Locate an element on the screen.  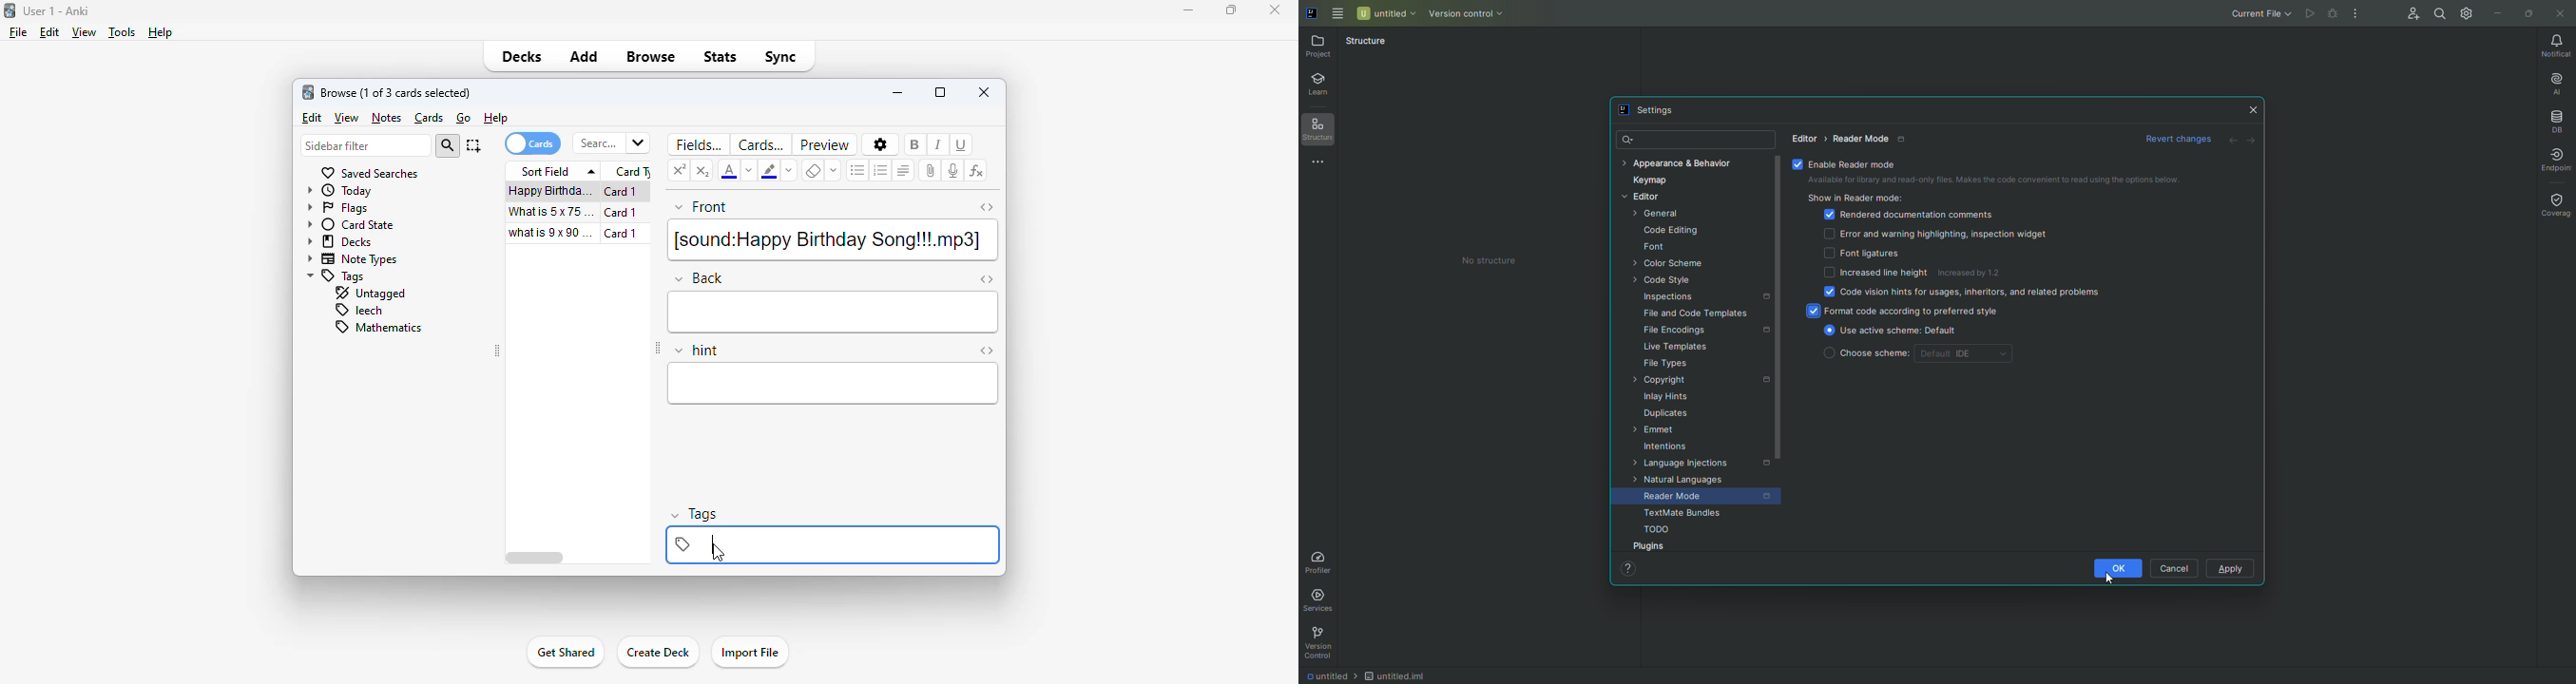
decks is located at coordinates (524, 57).